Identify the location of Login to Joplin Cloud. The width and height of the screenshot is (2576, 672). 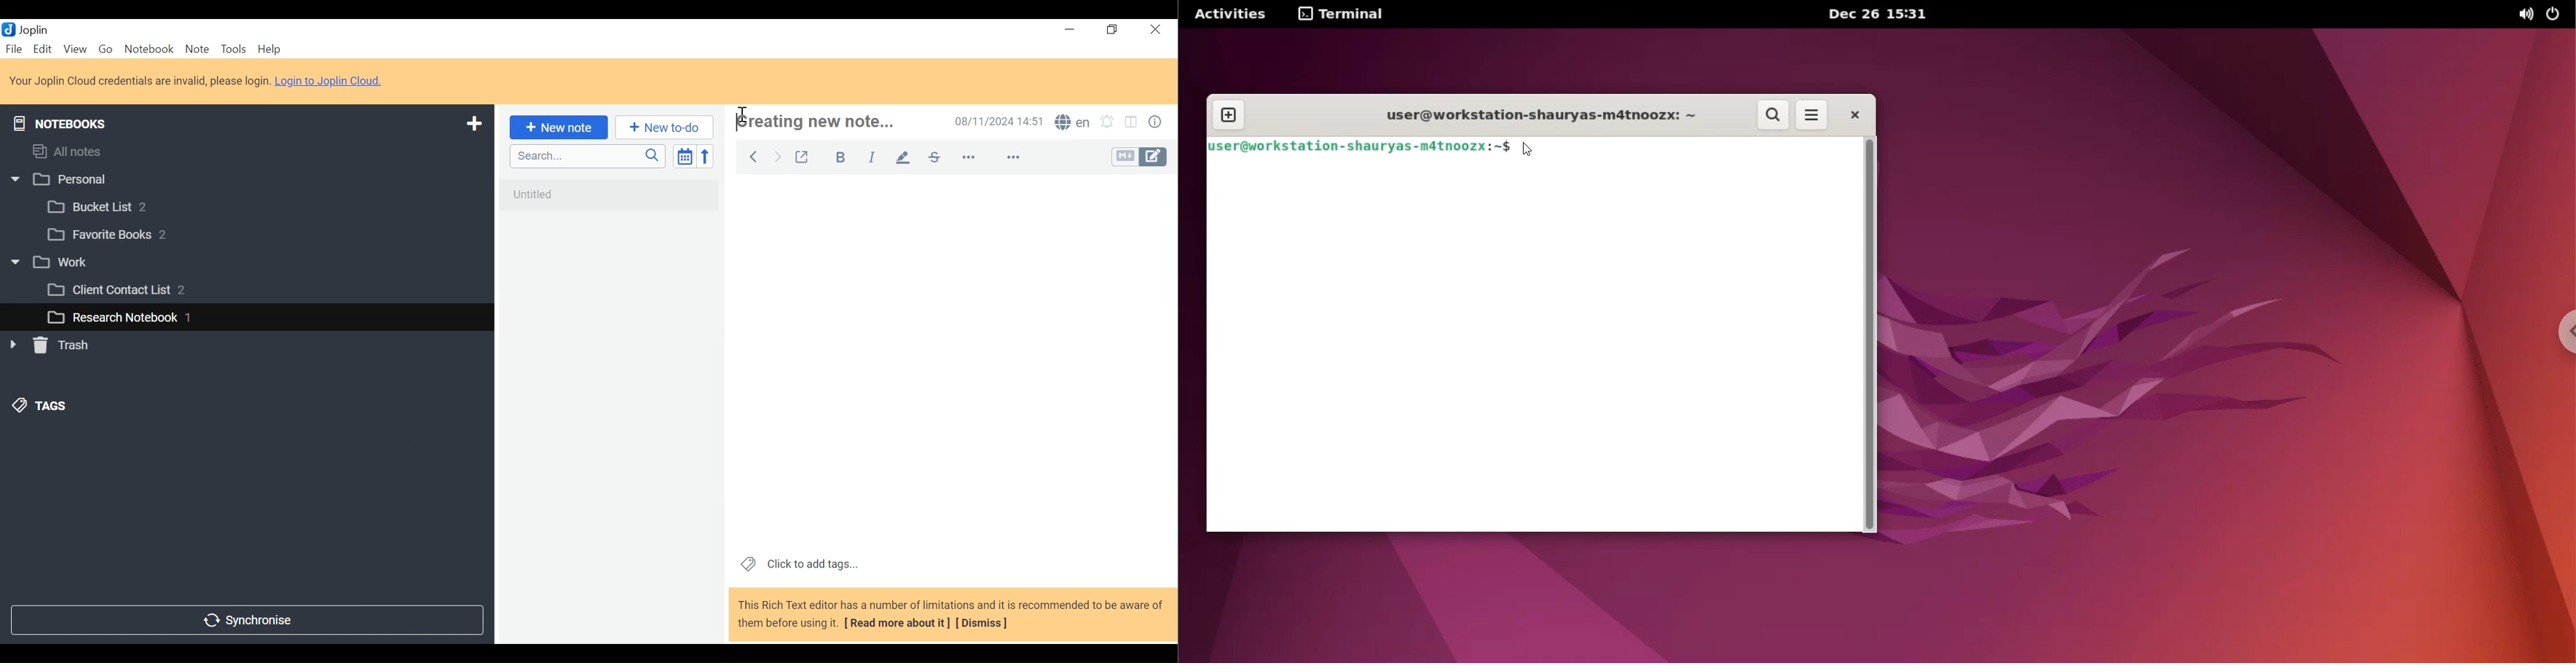
(333, 80).